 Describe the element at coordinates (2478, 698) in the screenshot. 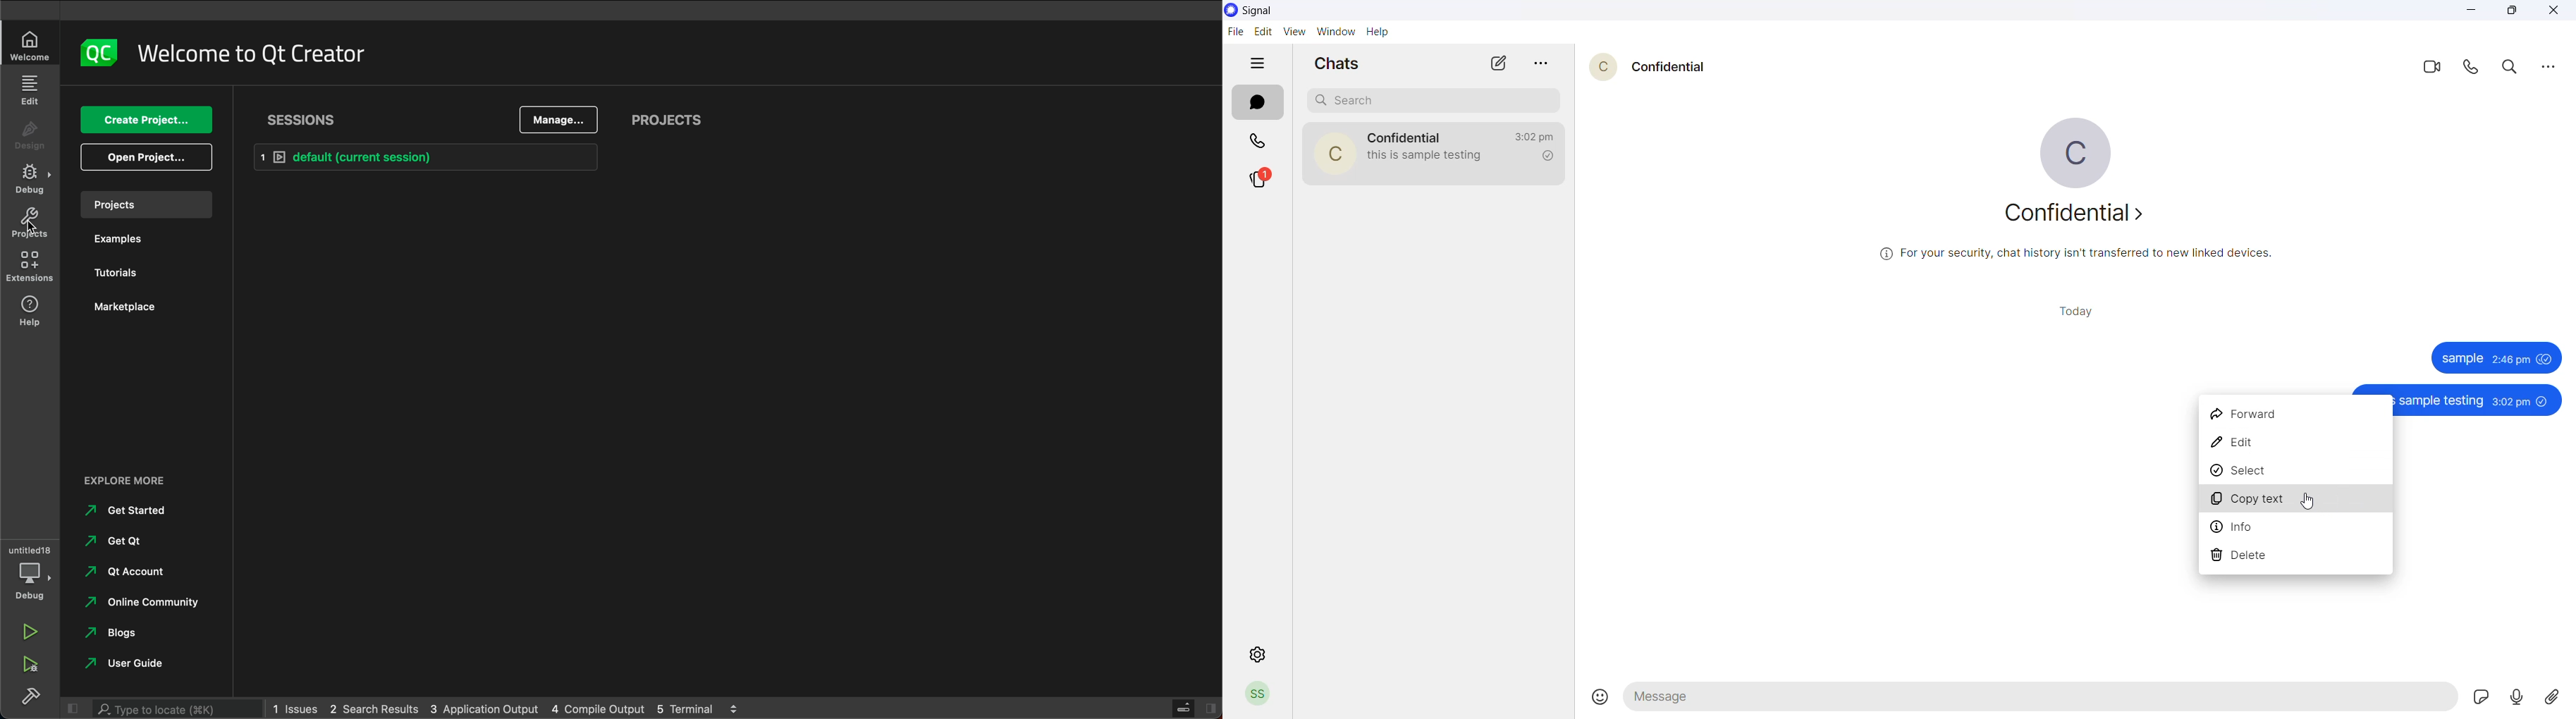

I see `sticker` at that location.